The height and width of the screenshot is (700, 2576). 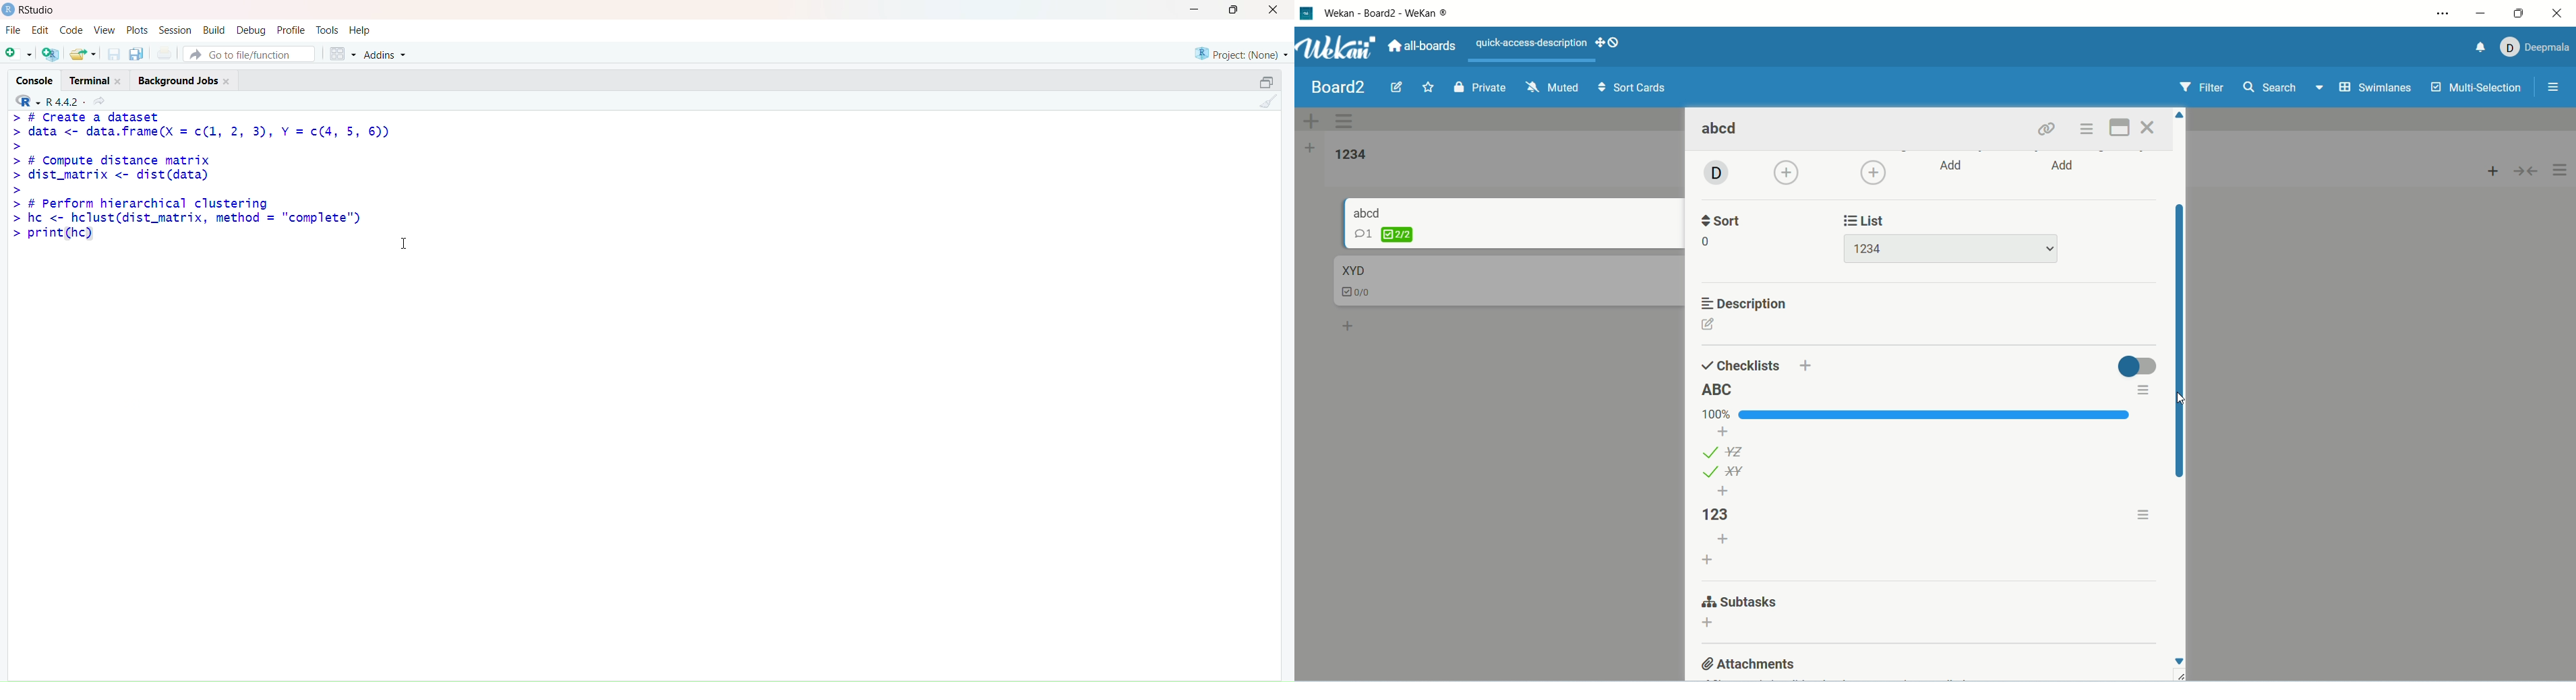 I want to click on Edit, so click(x=42, y=30).